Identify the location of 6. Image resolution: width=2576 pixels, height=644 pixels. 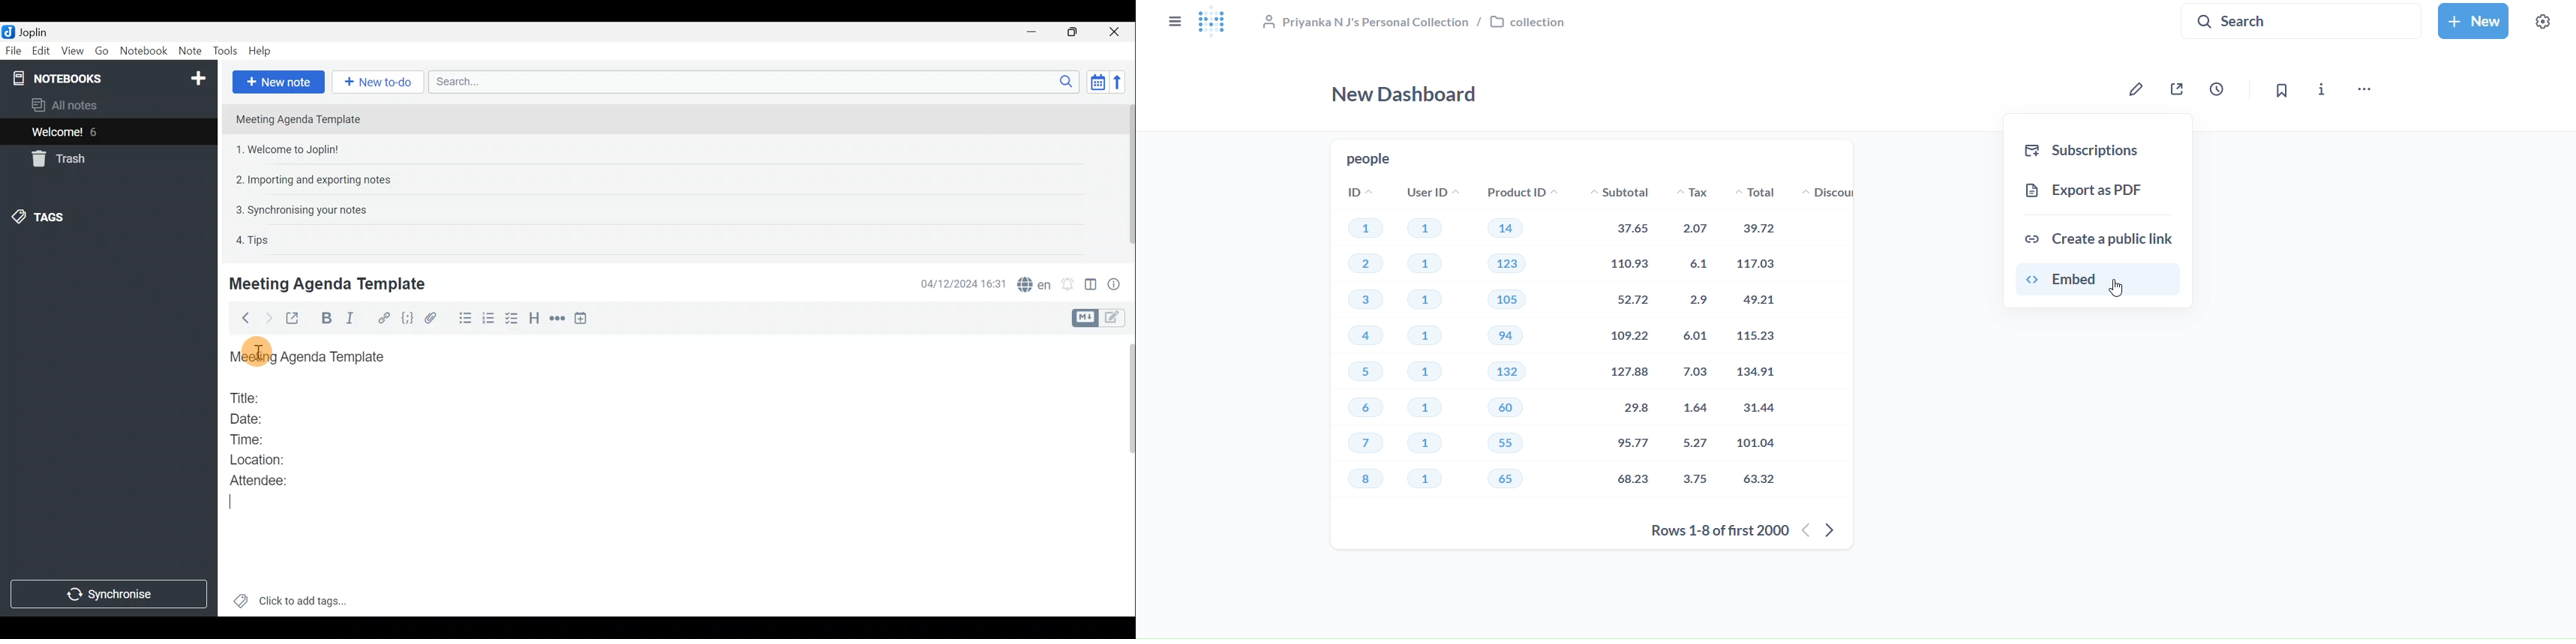
(97, 132).